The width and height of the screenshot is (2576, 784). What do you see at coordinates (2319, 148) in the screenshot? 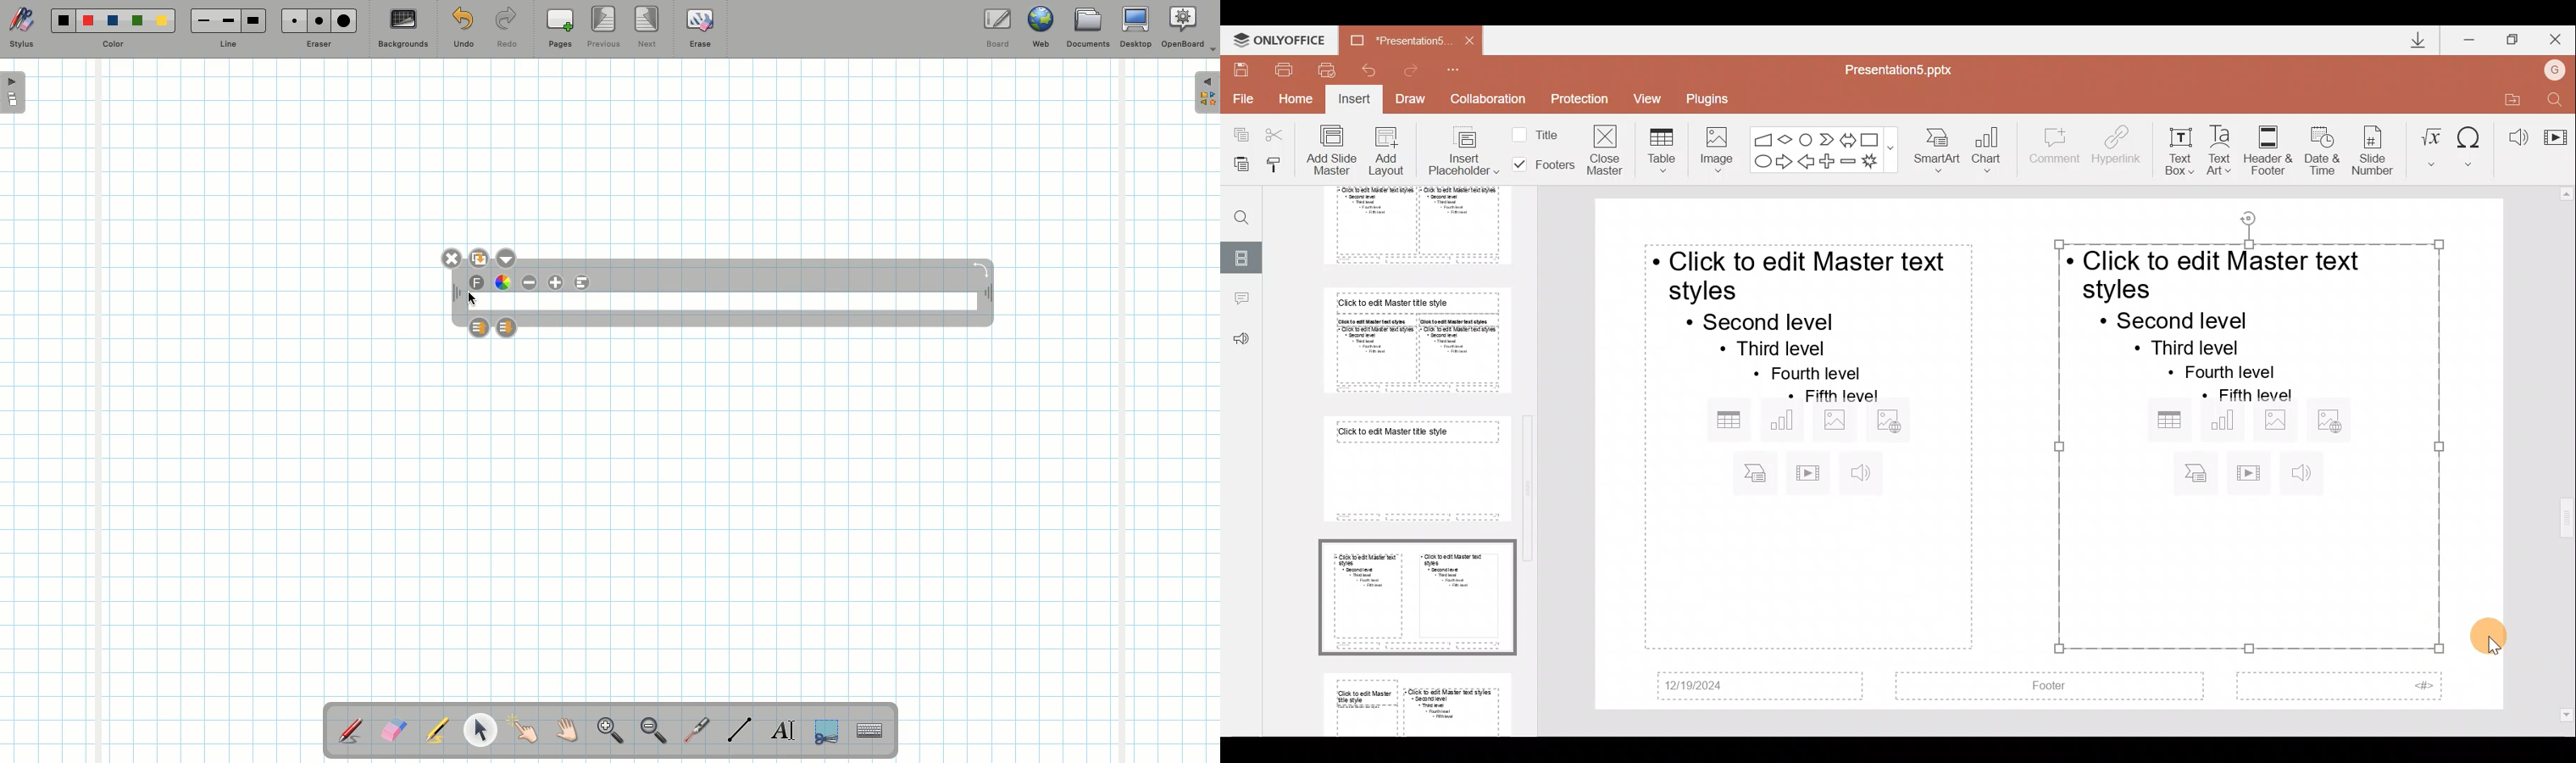
I see `Date & time` at bounding box center [2319, 148].